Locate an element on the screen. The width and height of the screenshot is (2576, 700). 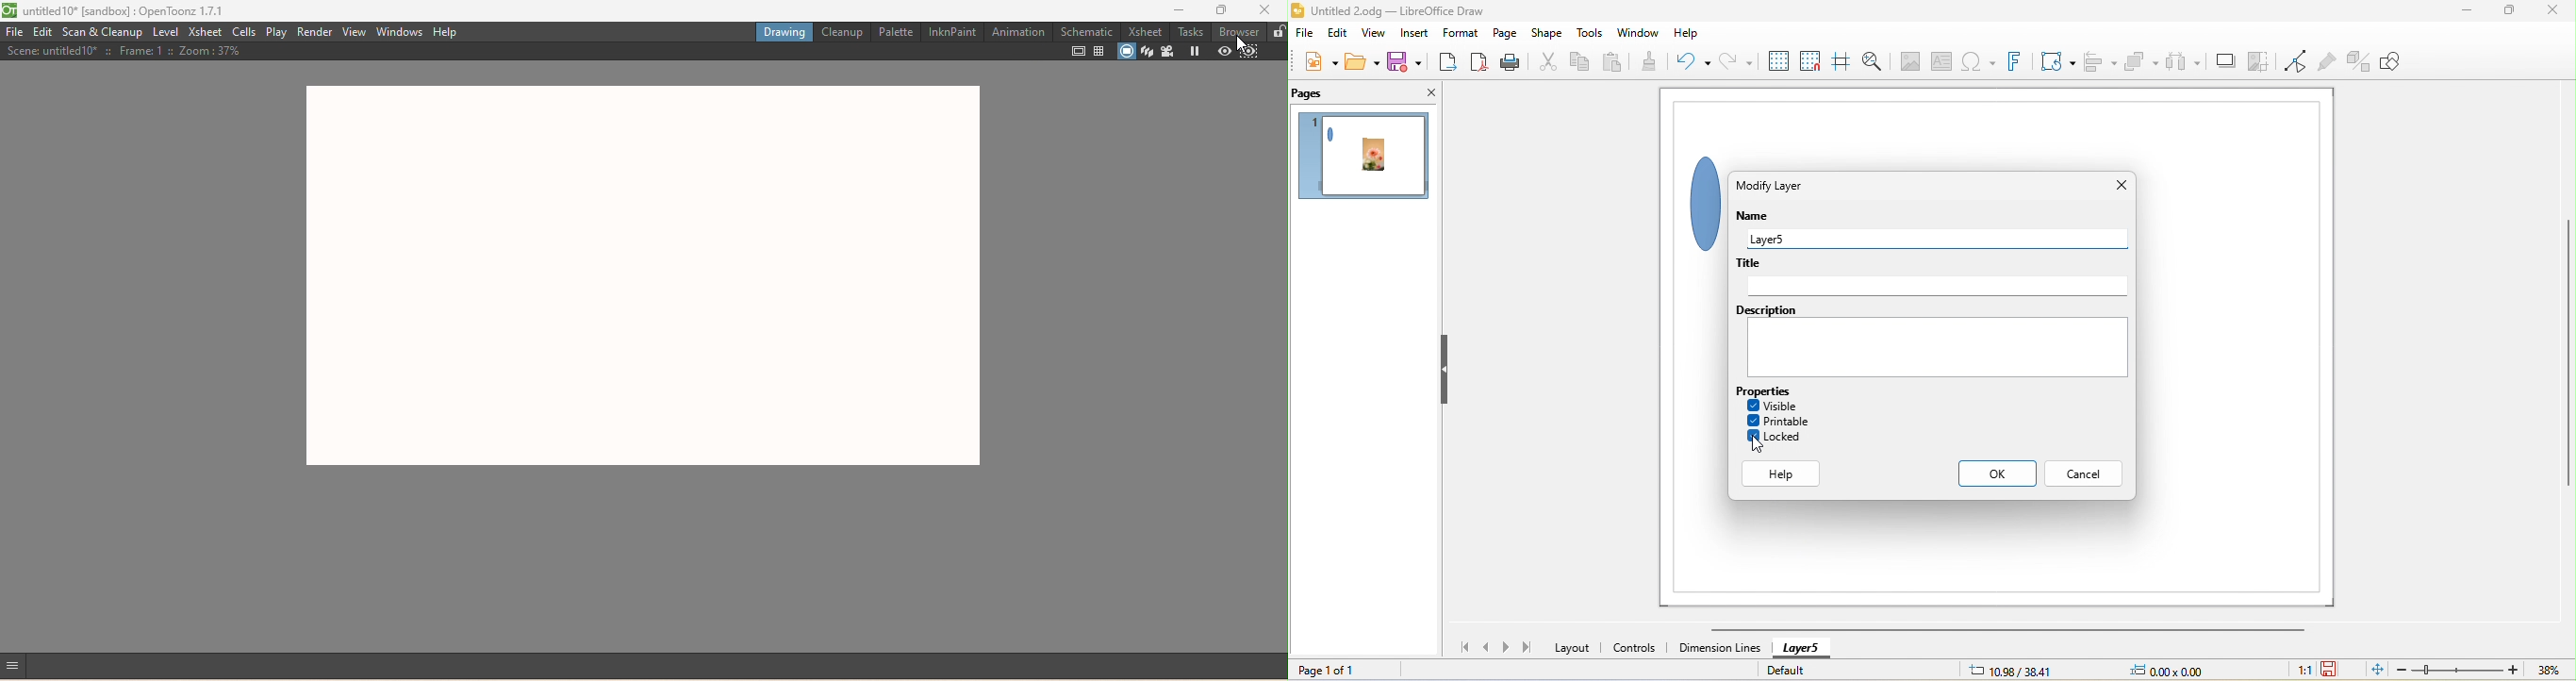
logo is located at coordinates (9, 9).